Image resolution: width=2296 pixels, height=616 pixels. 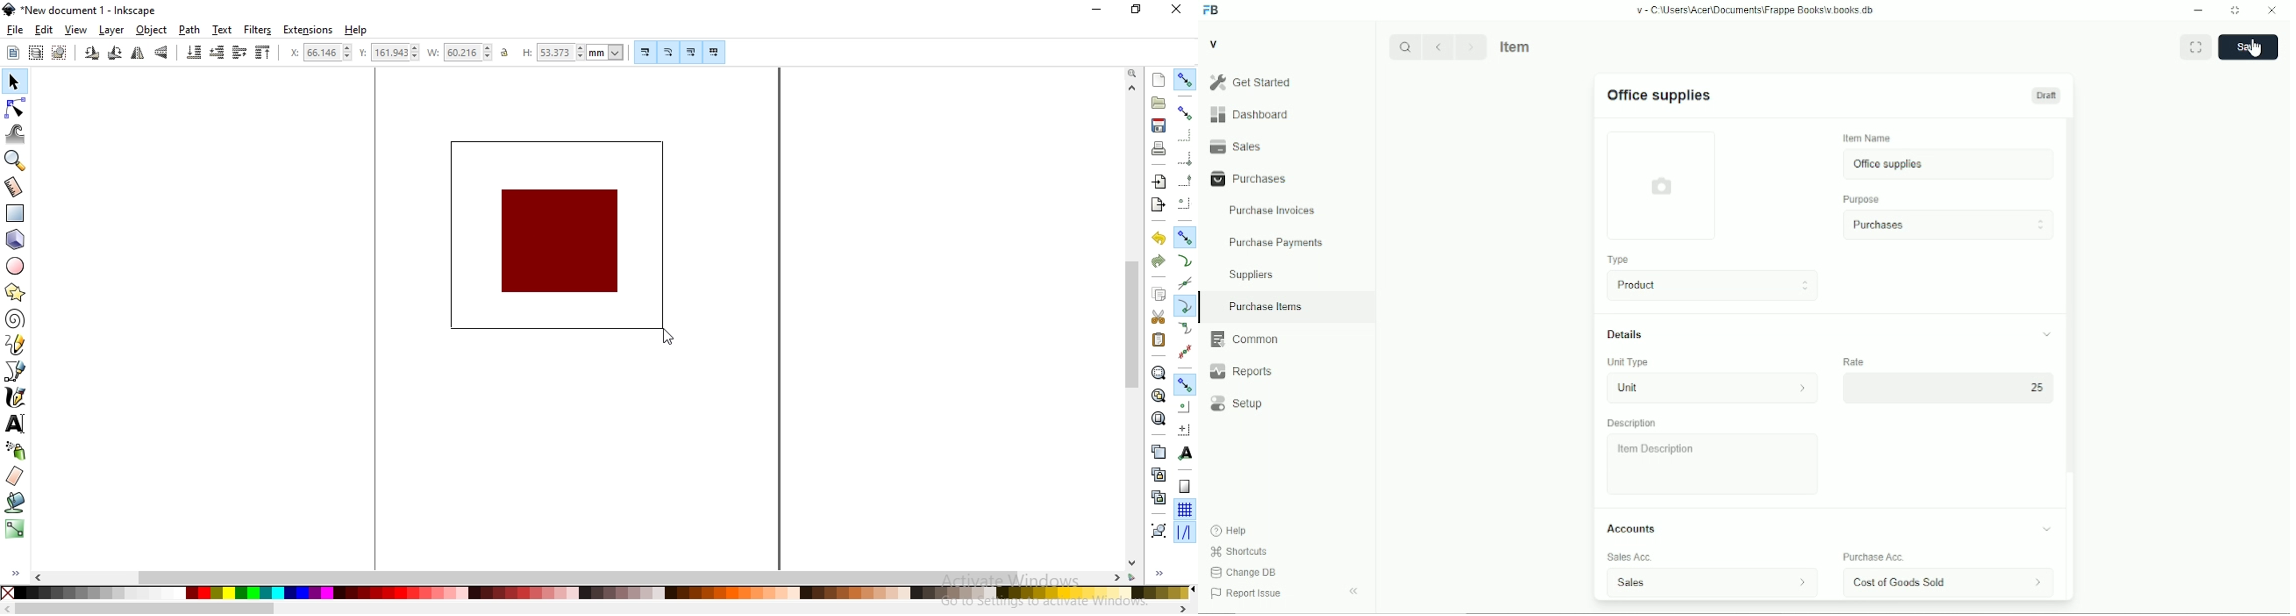 What do you see at coordinates (2255, 47) in the screenshot?
I see `cursor` at bounding box center [2255, 47].